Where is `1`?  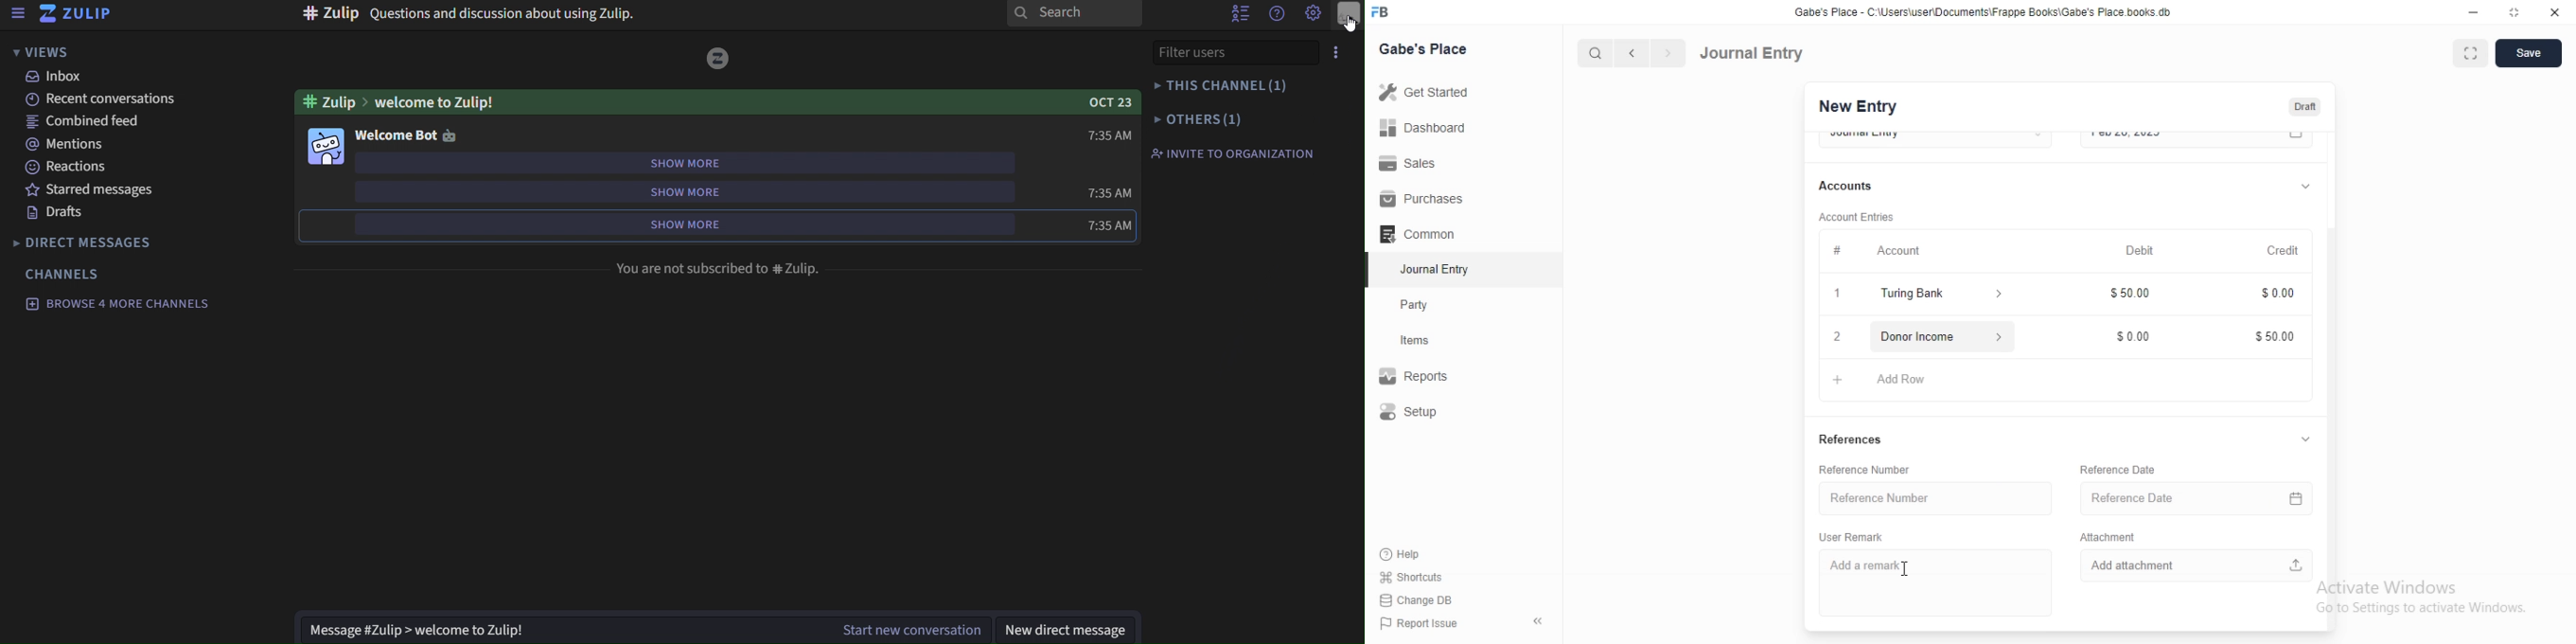 1 is located at coordinates (1840, 295).